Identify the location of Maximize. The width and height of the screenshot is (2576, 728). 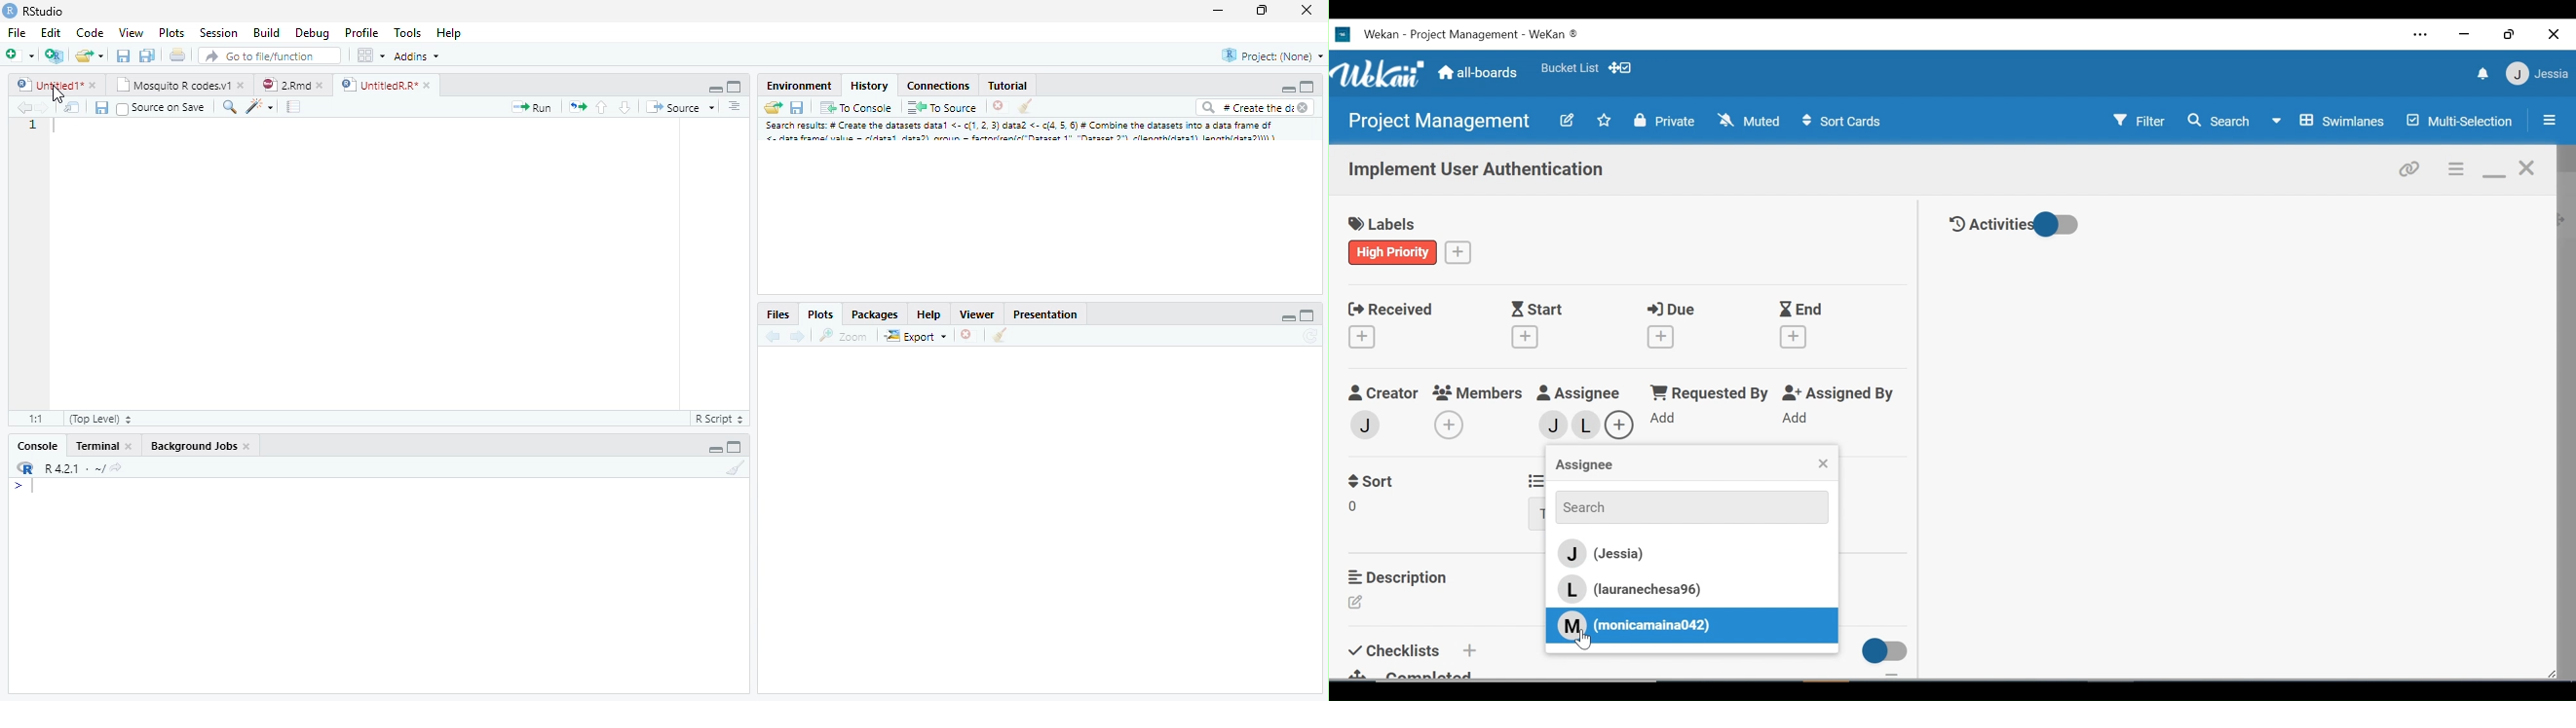
(1309, 314).